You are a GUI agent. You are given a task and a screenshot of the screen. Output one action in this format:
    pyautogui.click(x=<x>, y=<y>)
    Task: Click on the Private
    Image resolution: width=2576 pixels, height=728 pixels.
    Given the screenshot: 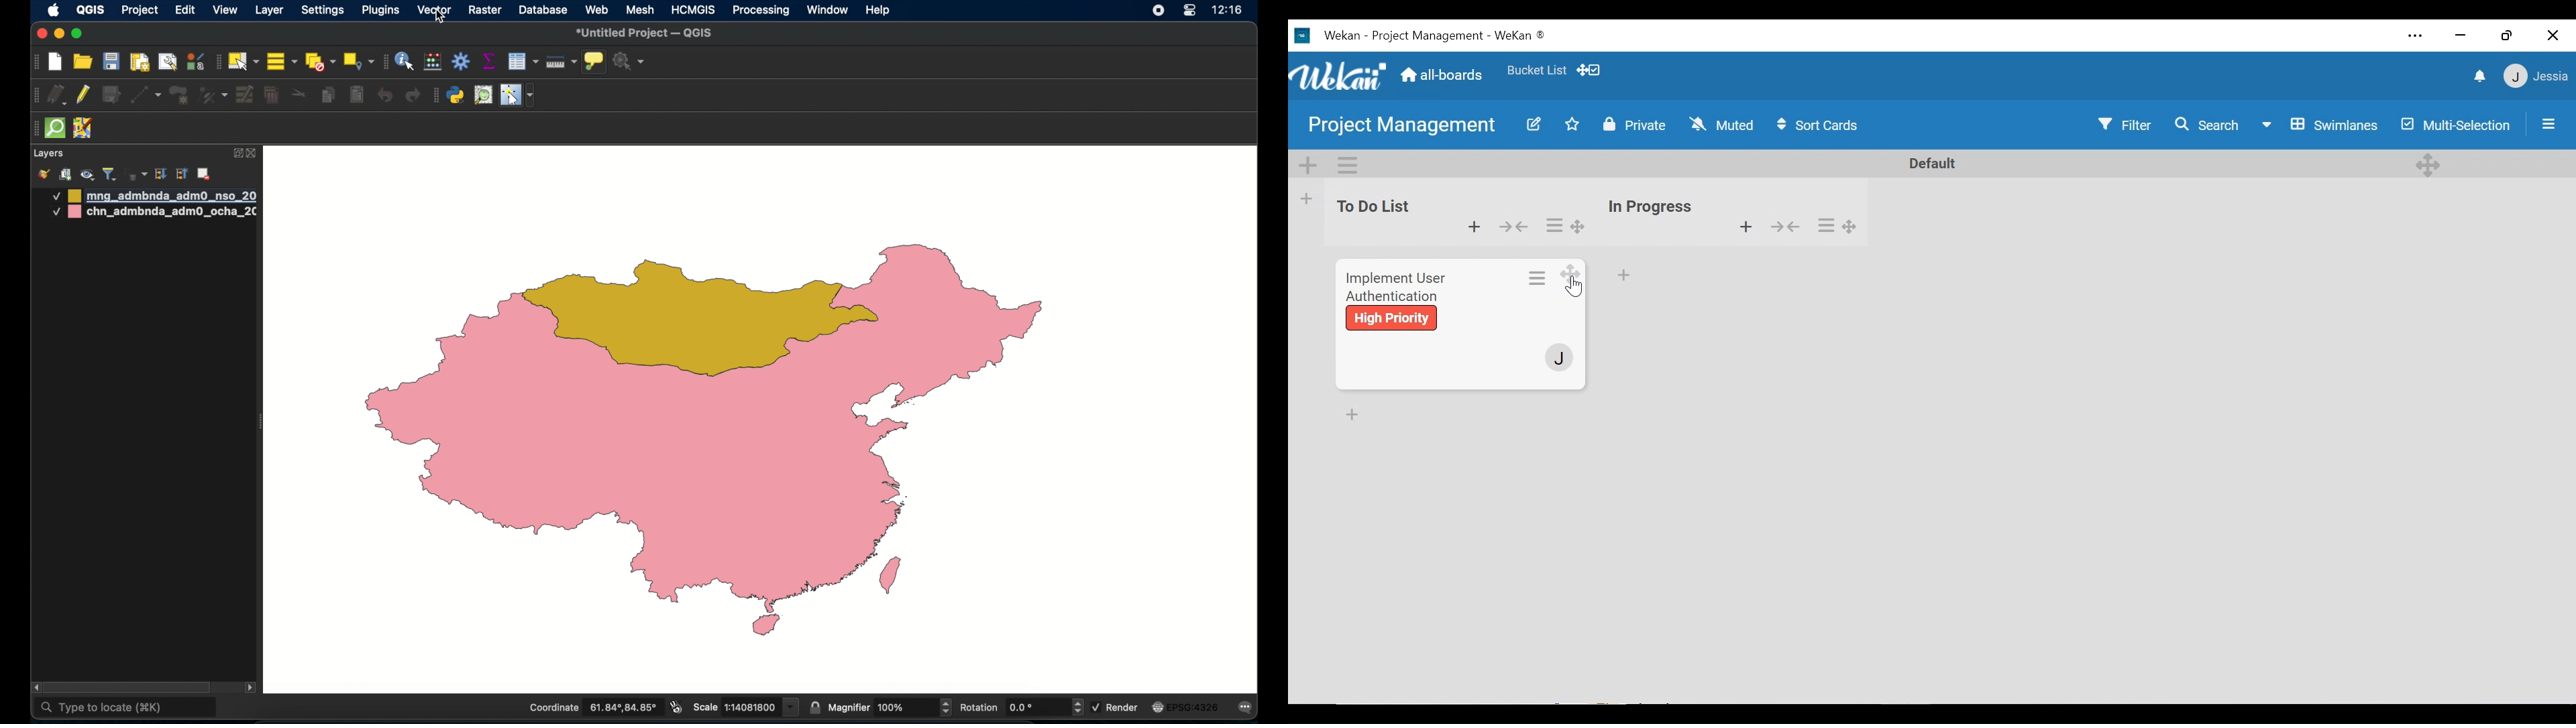 What is the action you would take?
    pyautogui.click(x=1635, y=125)
    